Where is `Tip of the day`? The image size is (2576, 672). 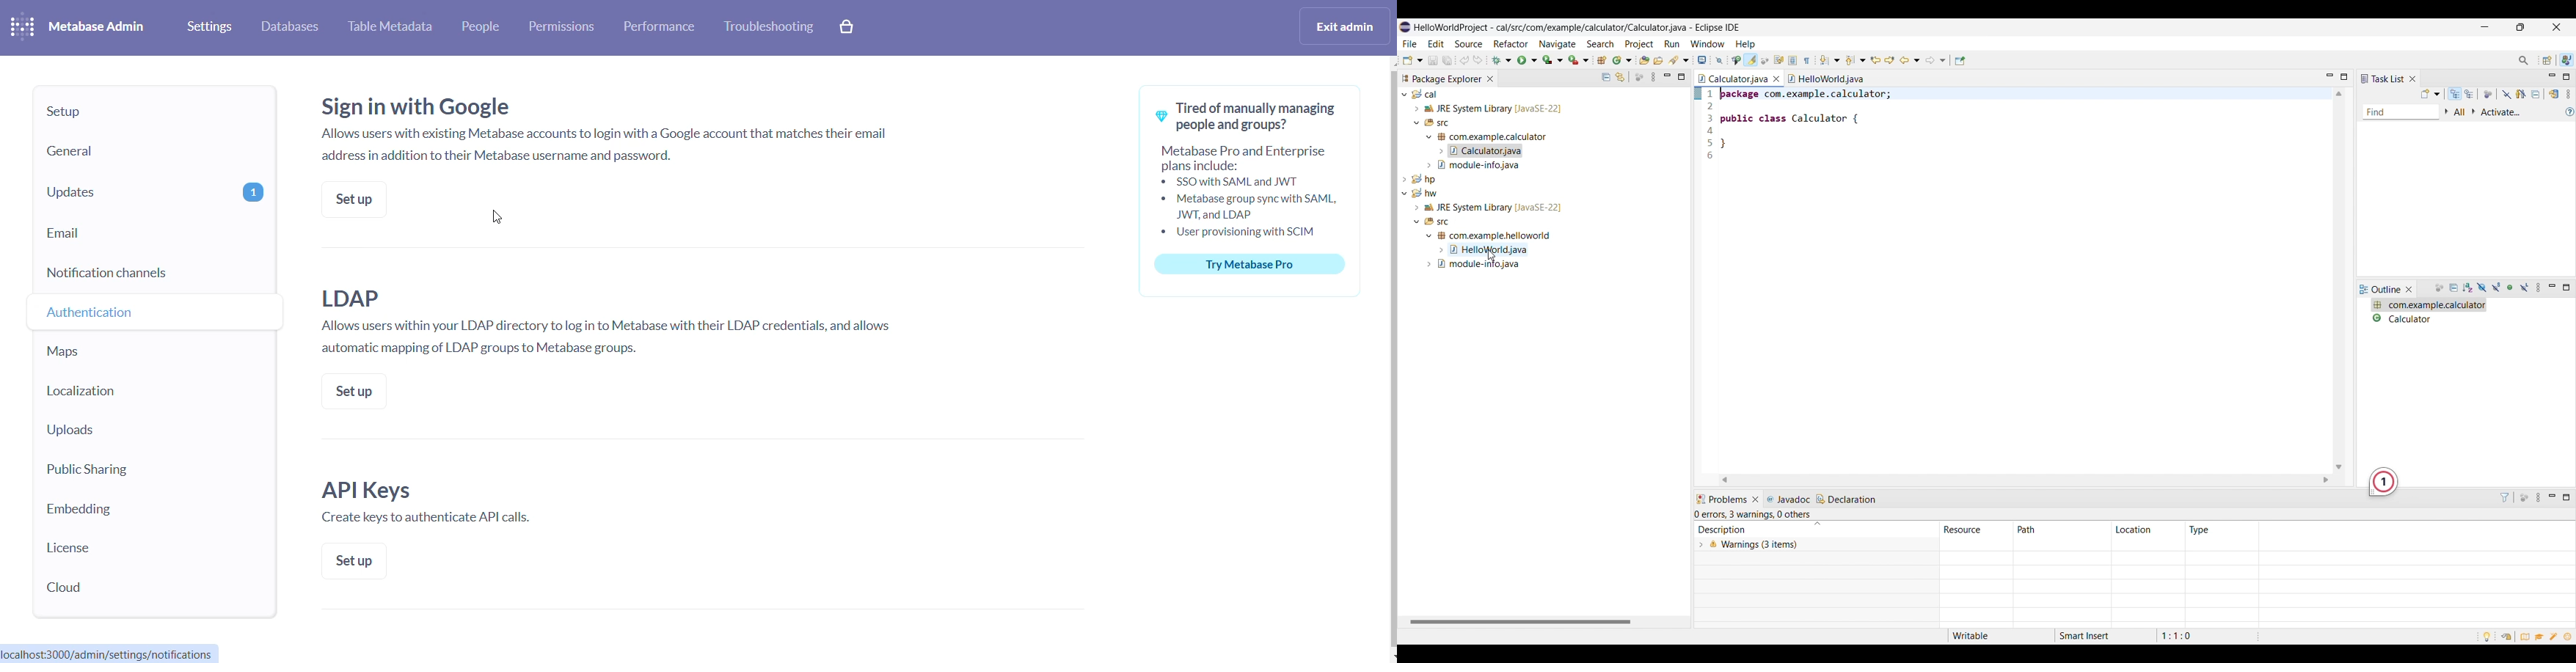 Tip of the day is located at coordinates (2487, 637).